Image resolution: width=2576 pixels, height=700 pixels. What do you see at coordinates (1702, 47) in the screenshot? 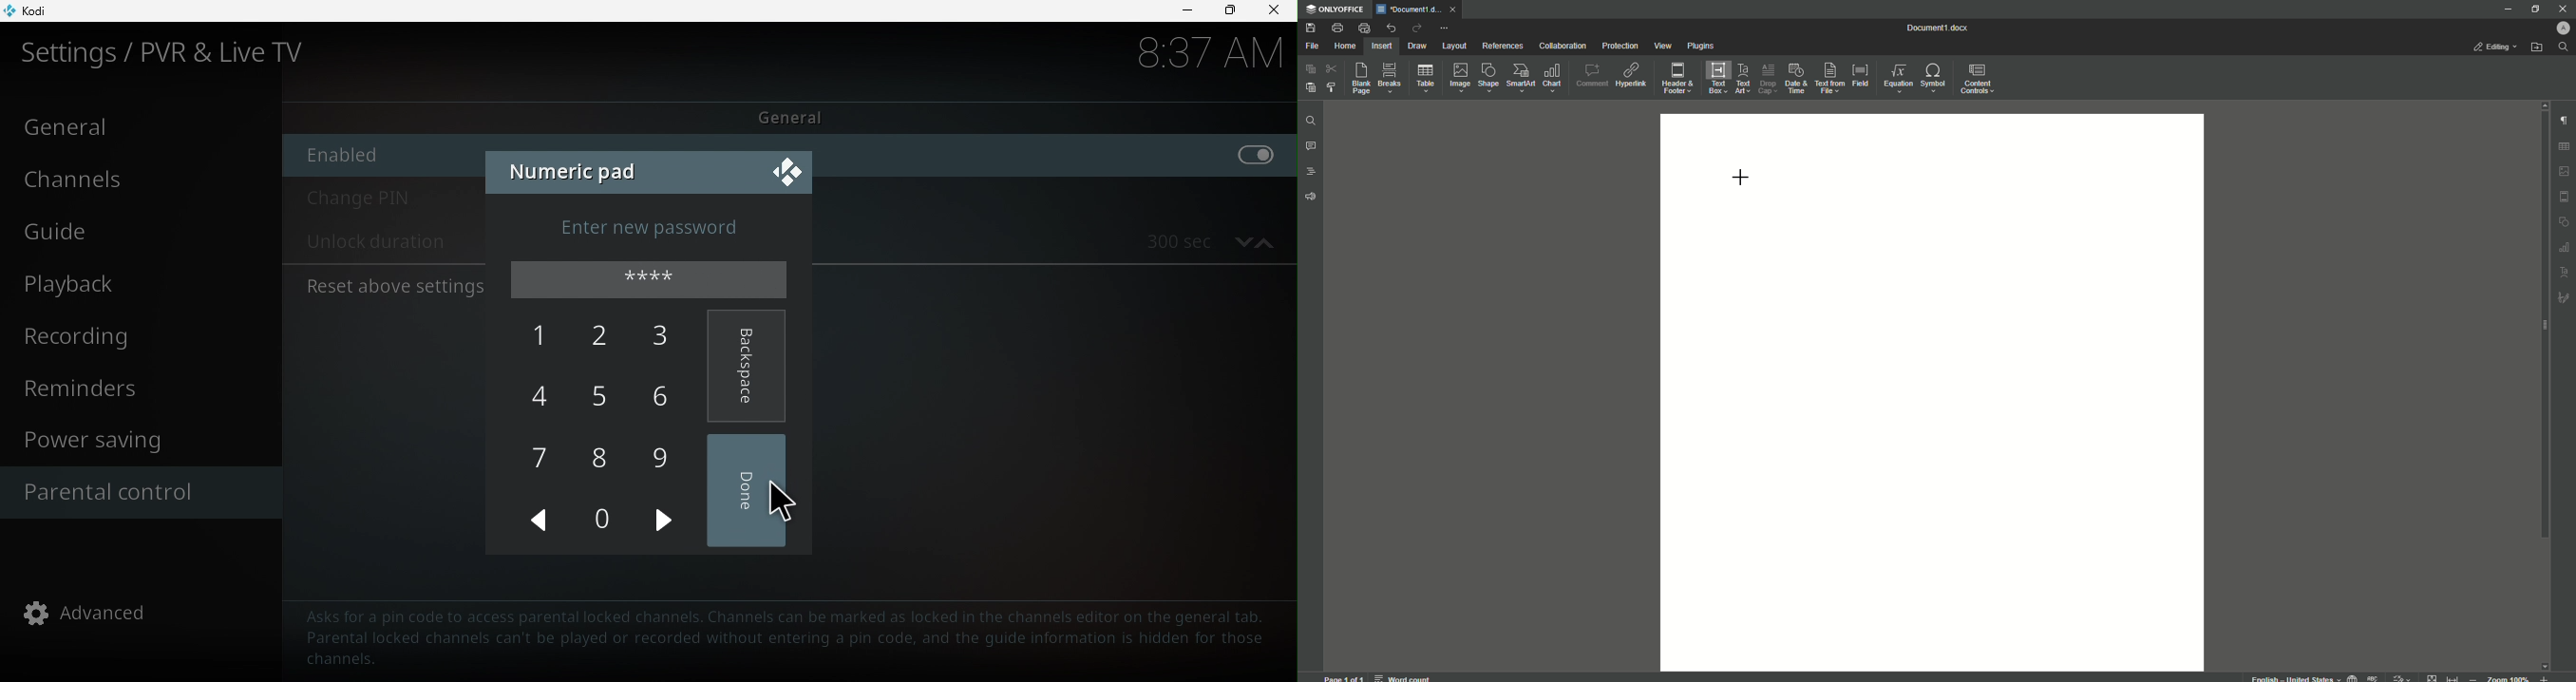
I see `Plugins` at bounding box center [1702, 47].